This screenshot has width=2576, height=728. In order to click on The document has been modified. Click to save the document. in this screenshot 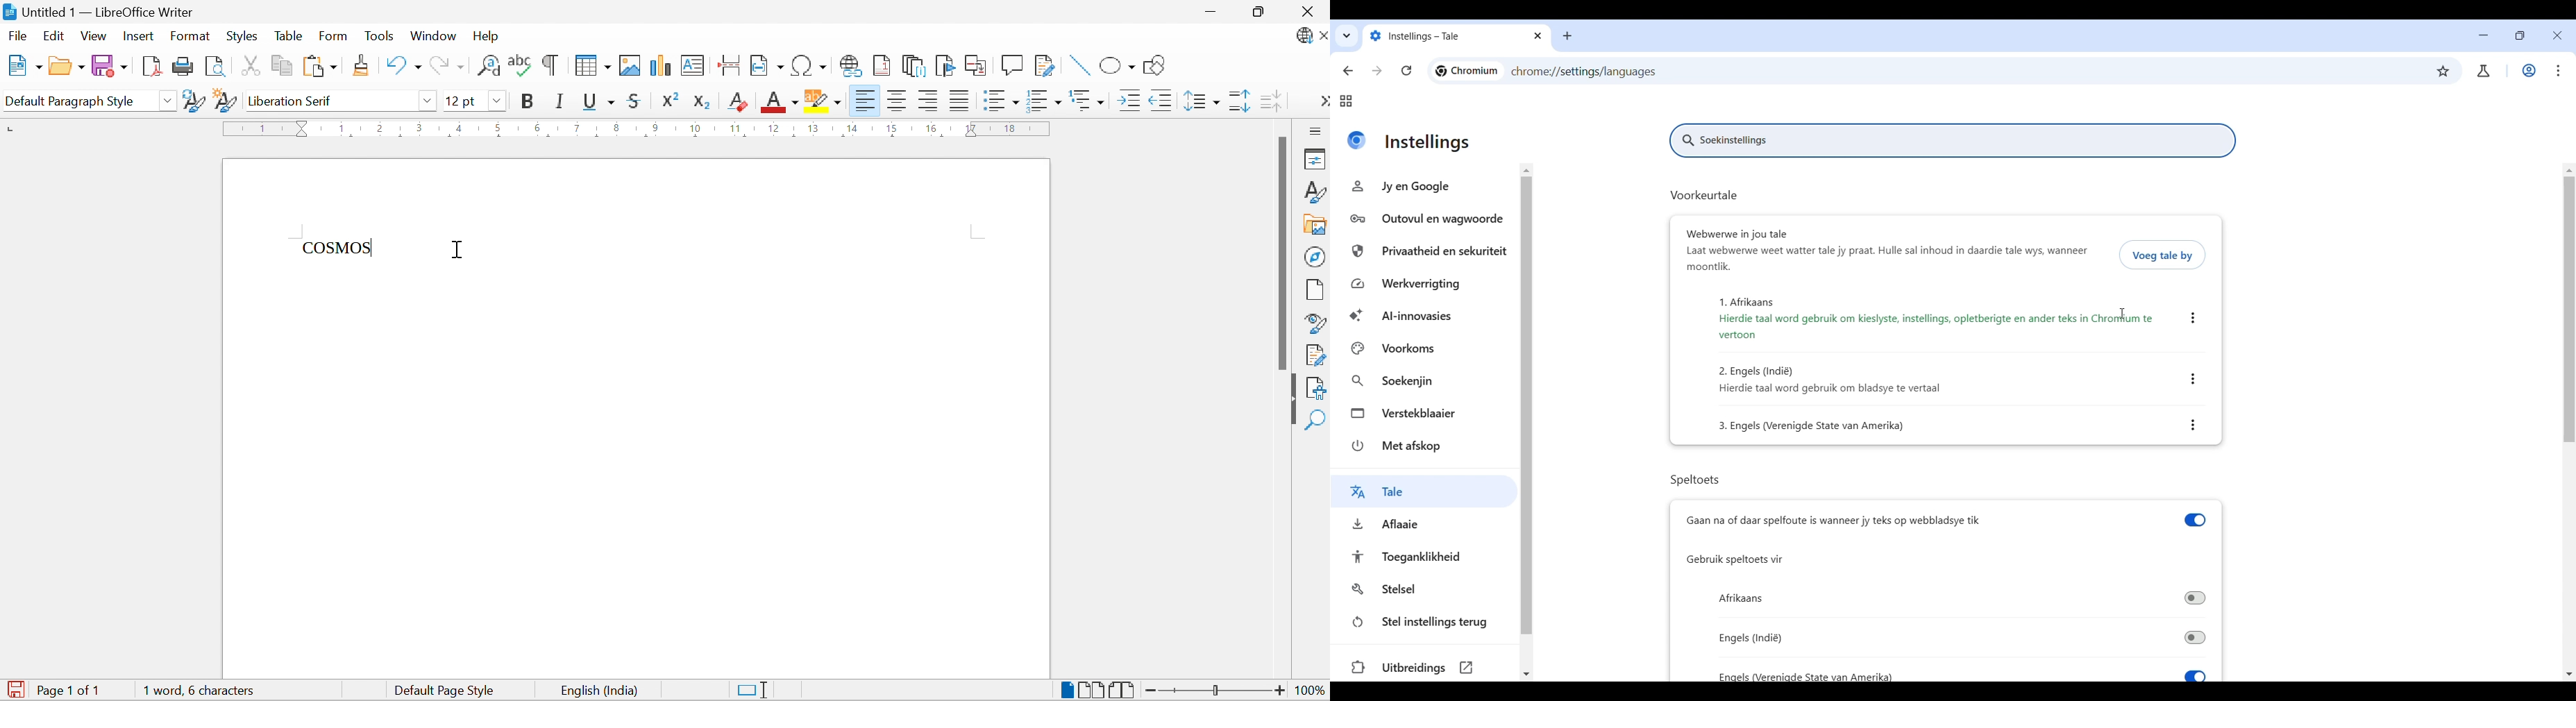, I will do `click(15, 689)`.